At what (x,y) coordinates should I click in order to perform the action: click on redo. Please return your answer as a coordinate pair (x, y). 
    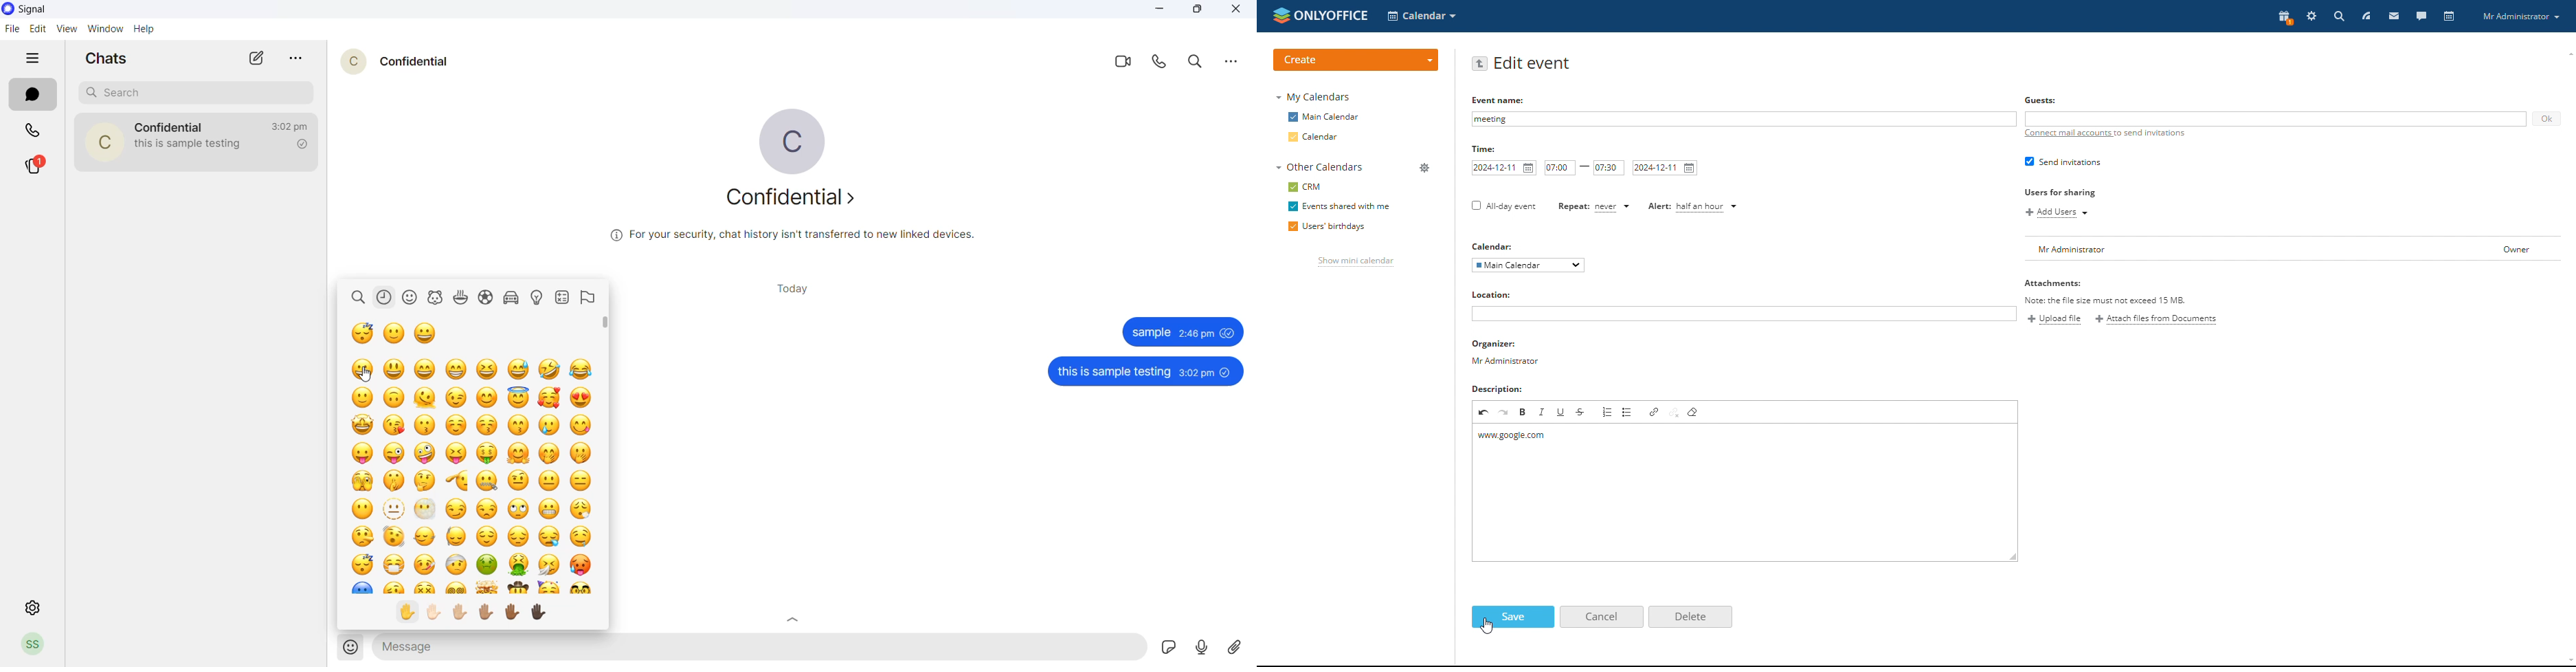
    Looking at the image, I should click on (1504, 411).